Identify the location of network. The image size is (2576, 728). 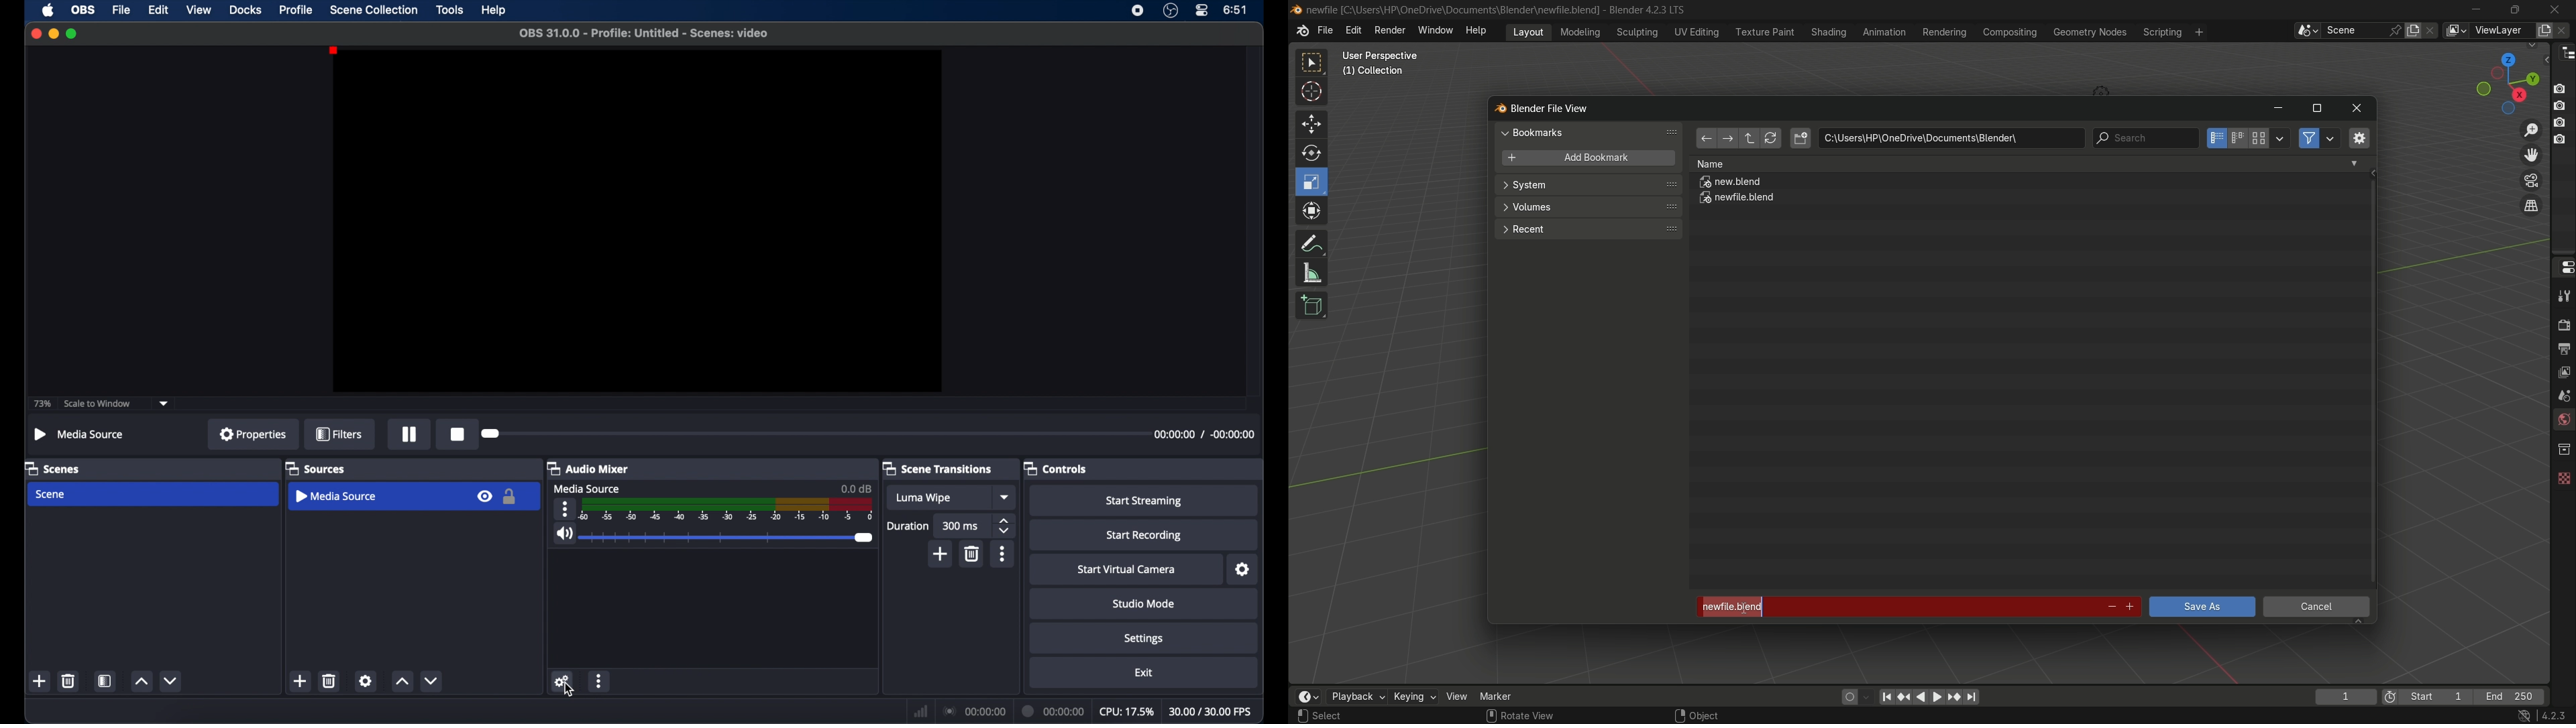
(921, 711).